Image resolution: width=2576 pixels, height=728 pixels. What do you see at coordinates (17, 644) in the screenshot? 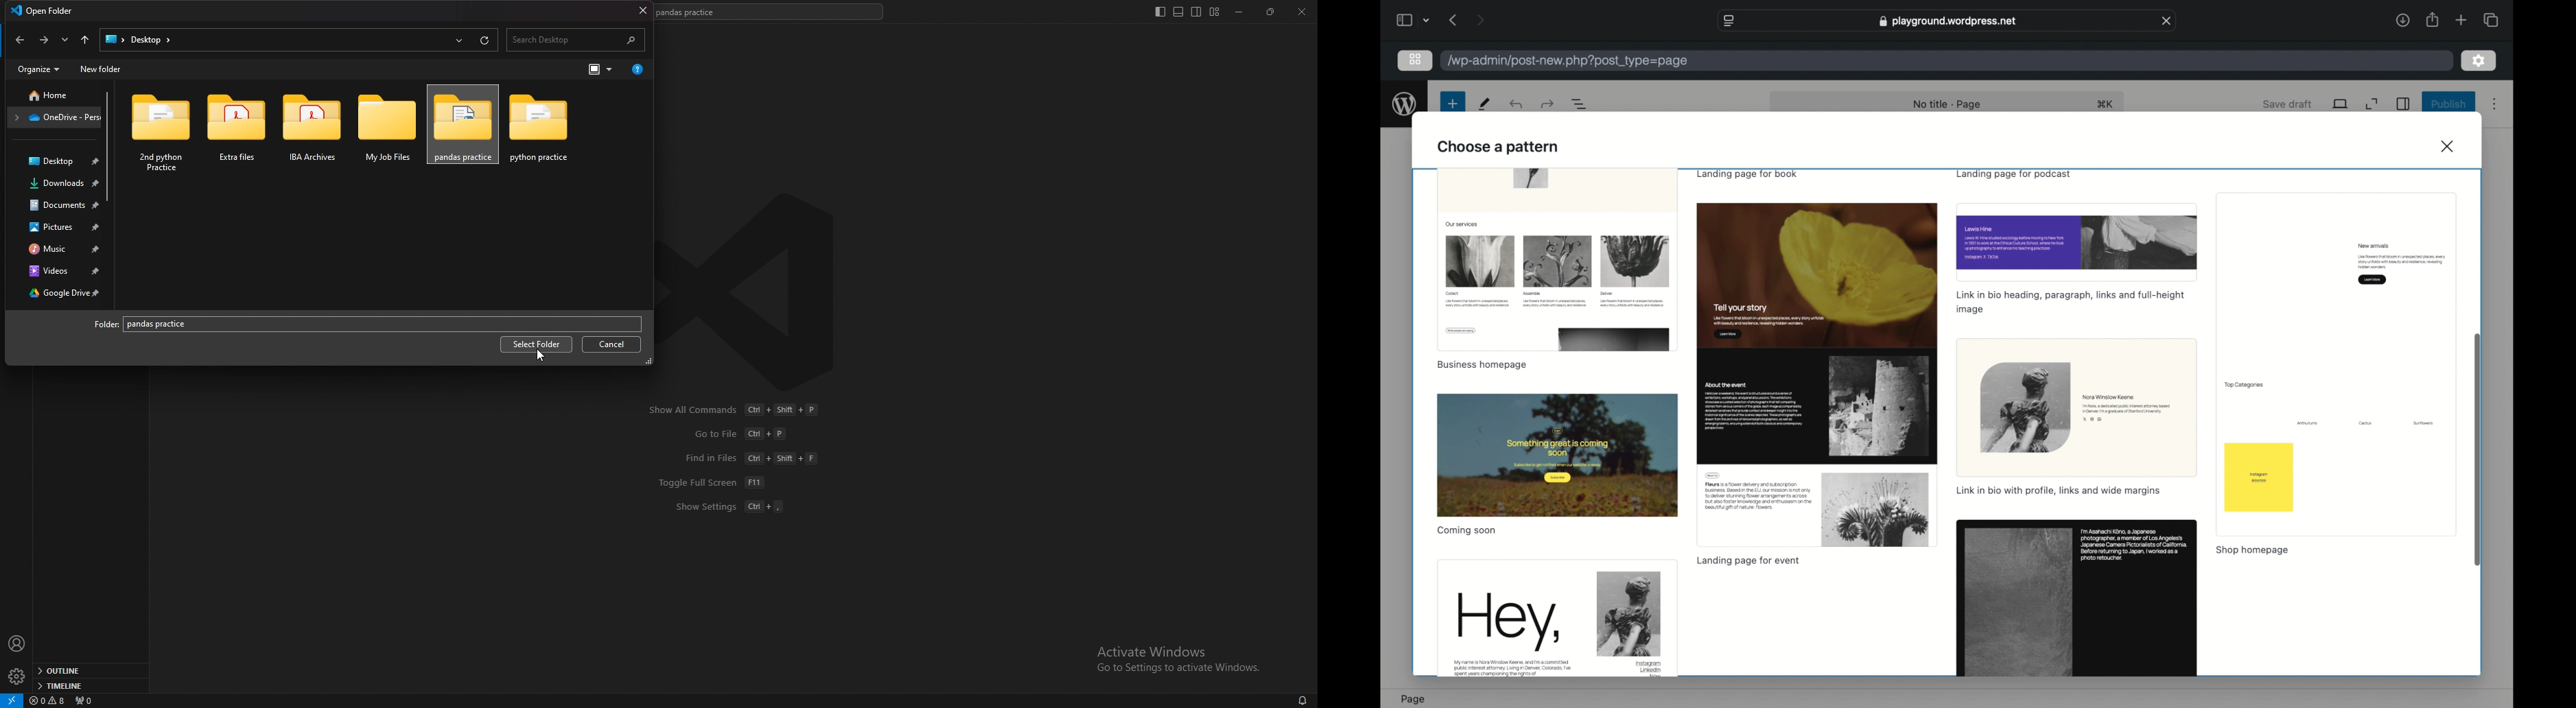
I see `profile` at bounding box center [17, 644].